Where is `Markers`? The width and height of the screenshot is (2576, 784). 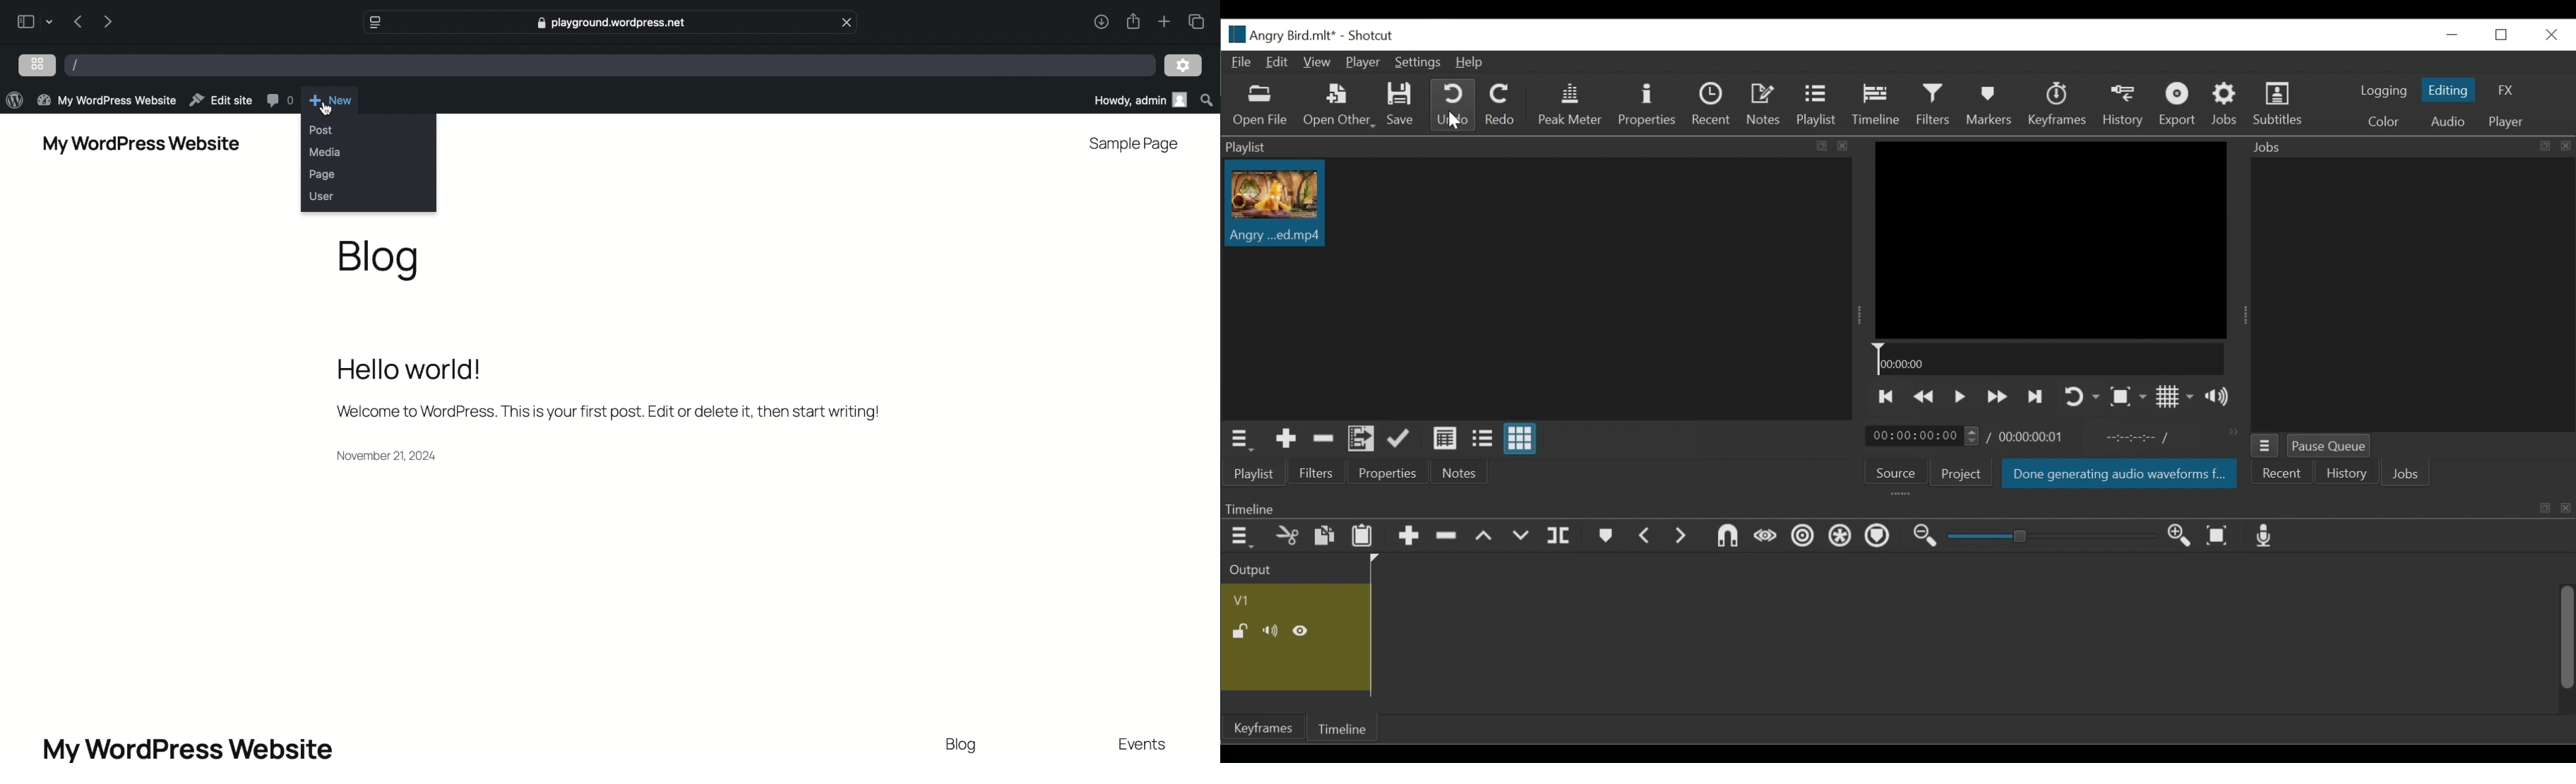
Markers is located at coordinates (1989, 102).